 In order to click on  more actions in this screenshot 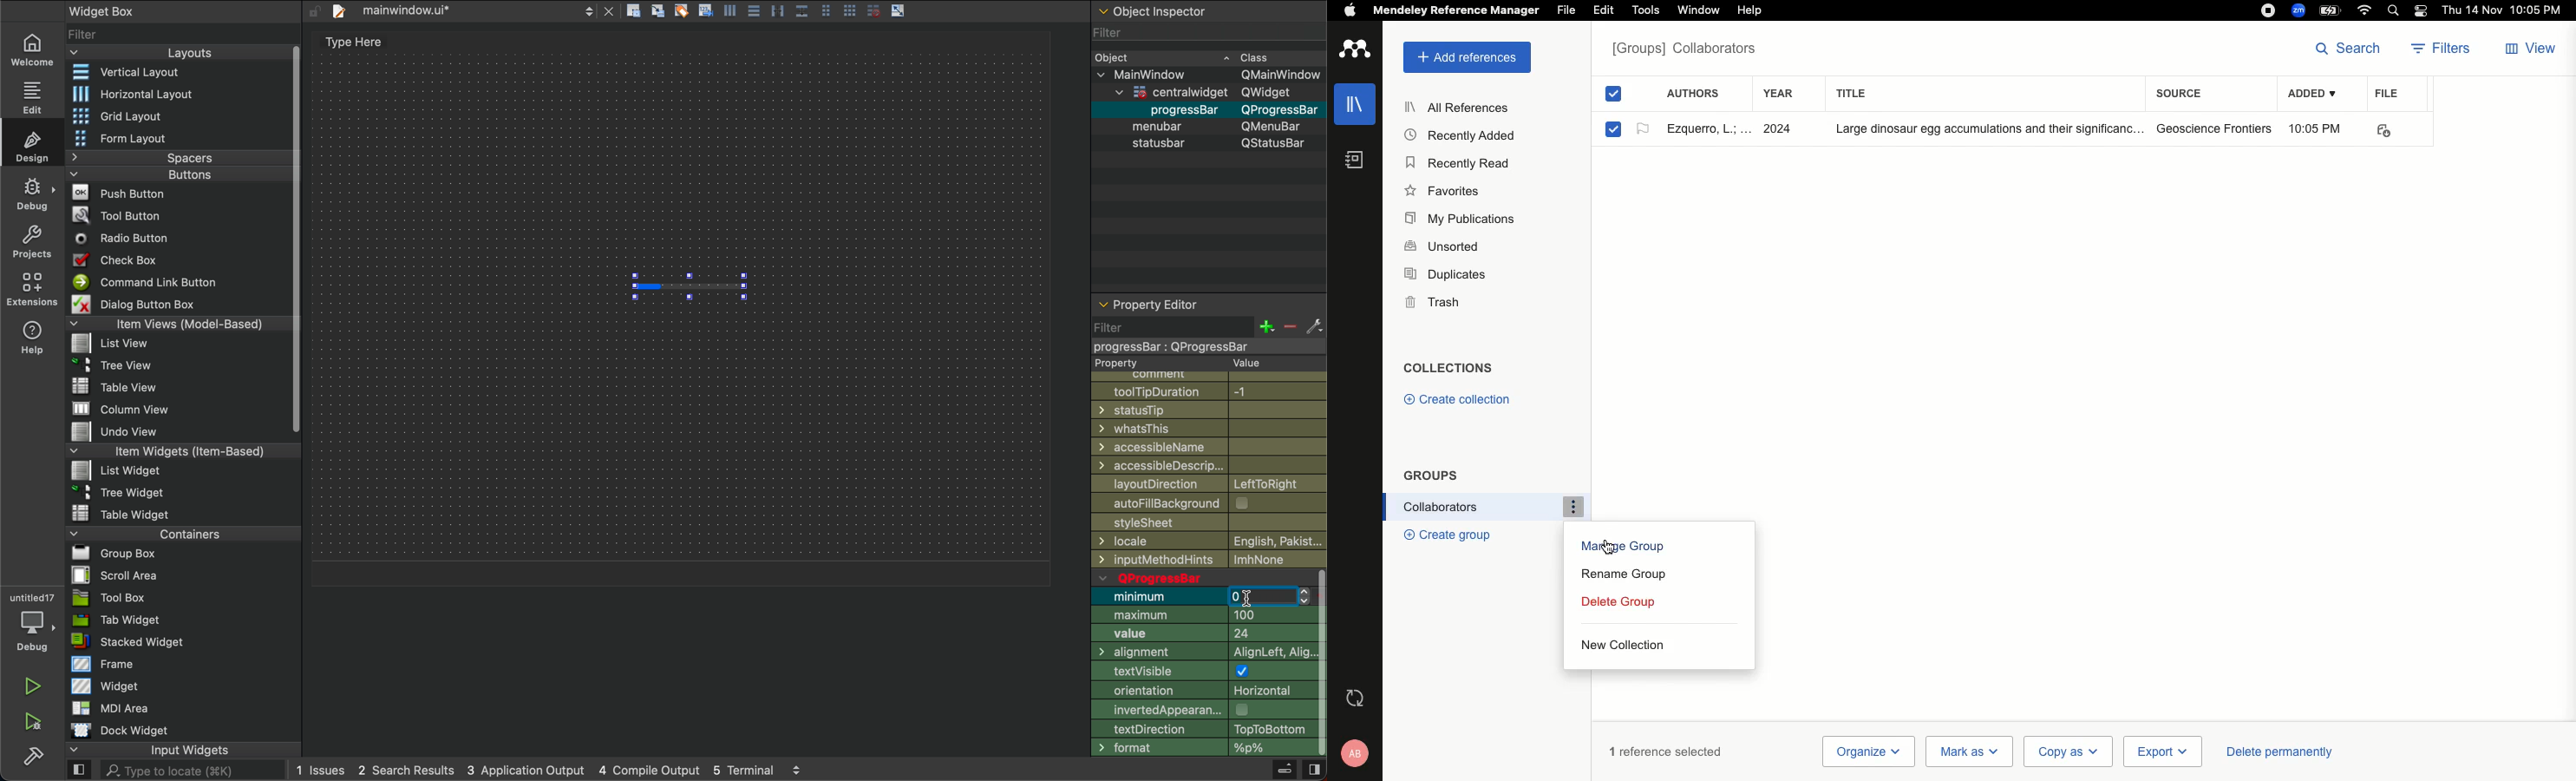, I will do `click(1572, 505)`.